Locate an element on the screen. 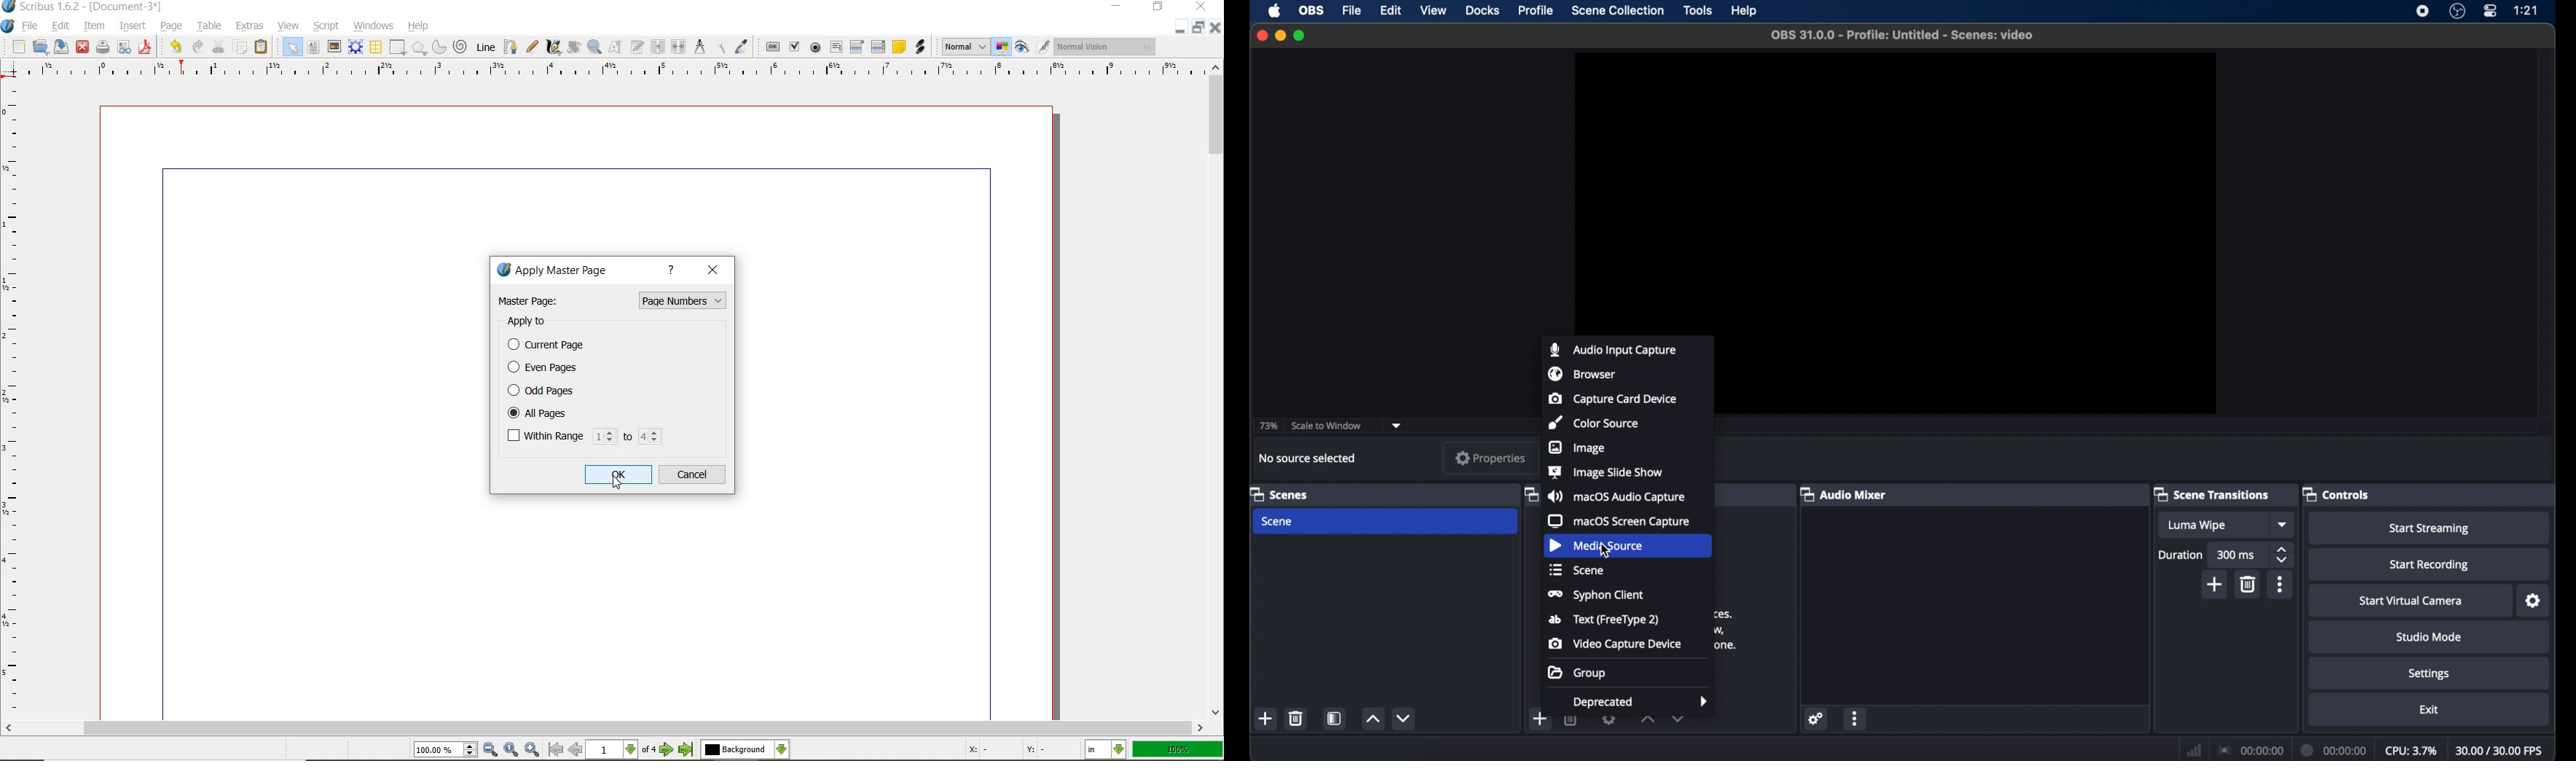 The width and height of the screenshot is (2576, 784). 1 of 4 is located at coordinates (623, 751).